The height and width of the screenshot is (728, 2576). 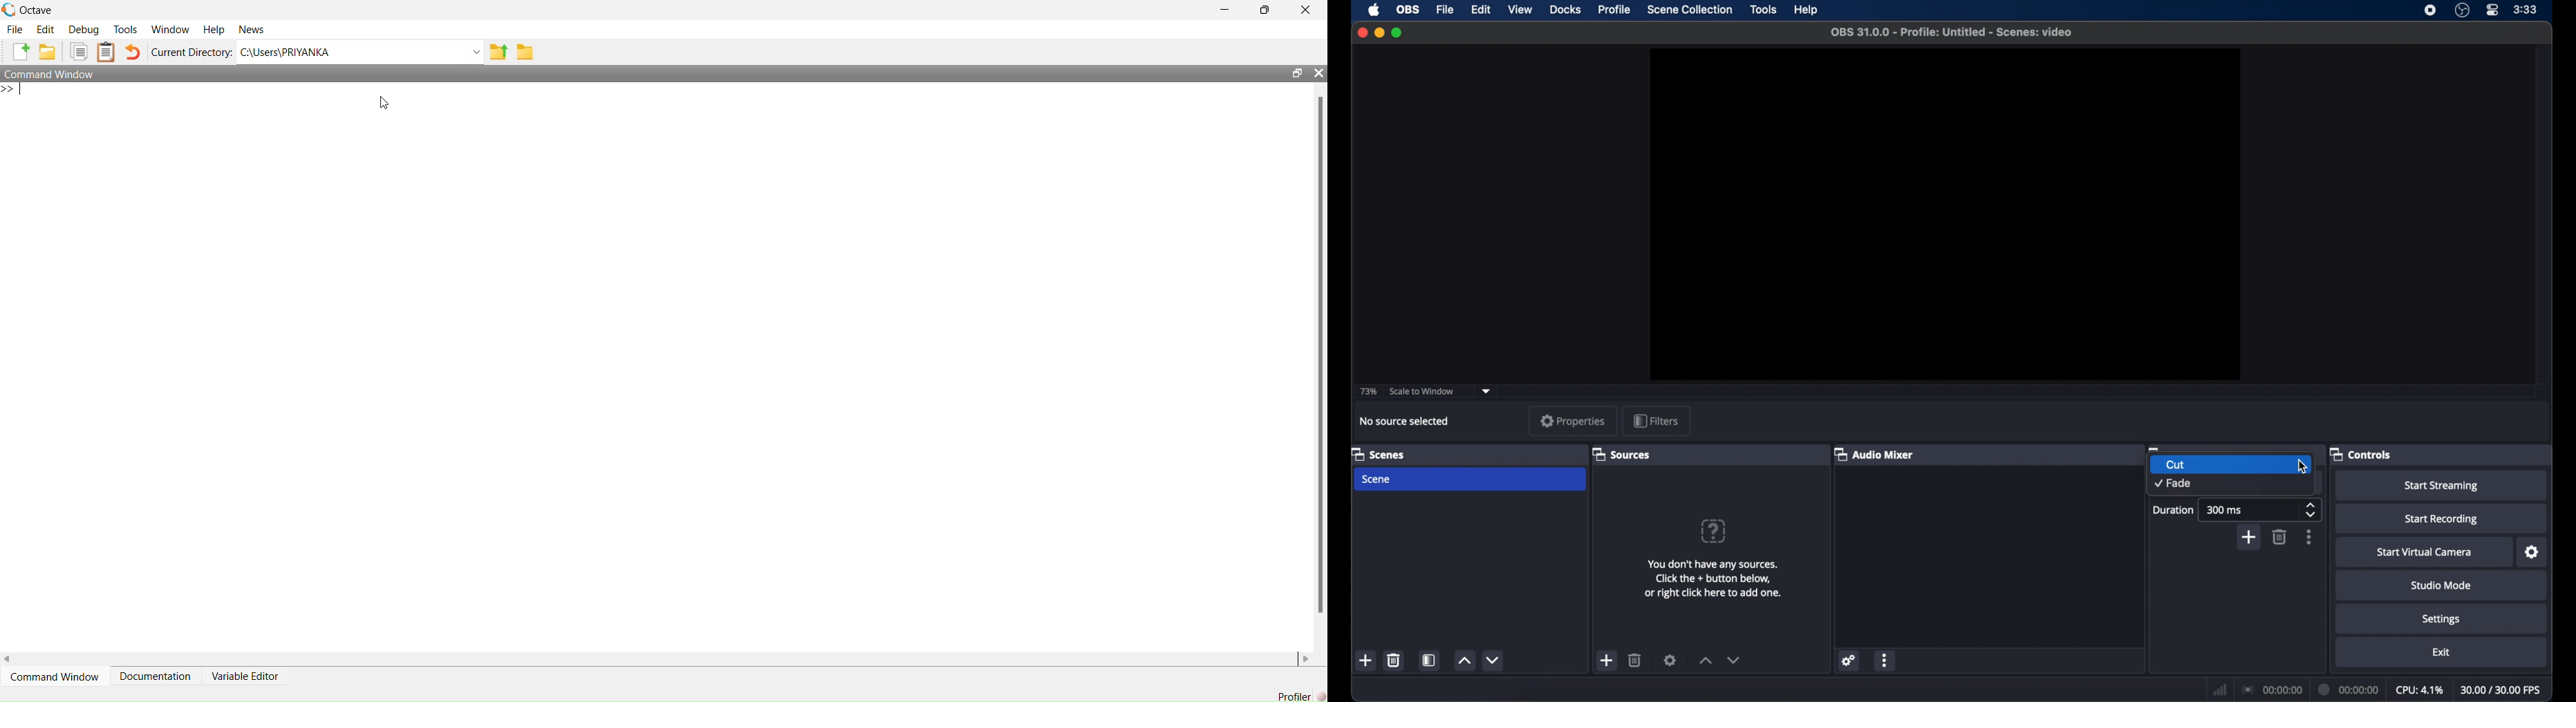 What do you see at coordinates (252, 30) in the screenshot?
I see `news` at bounding box center [252, 30].